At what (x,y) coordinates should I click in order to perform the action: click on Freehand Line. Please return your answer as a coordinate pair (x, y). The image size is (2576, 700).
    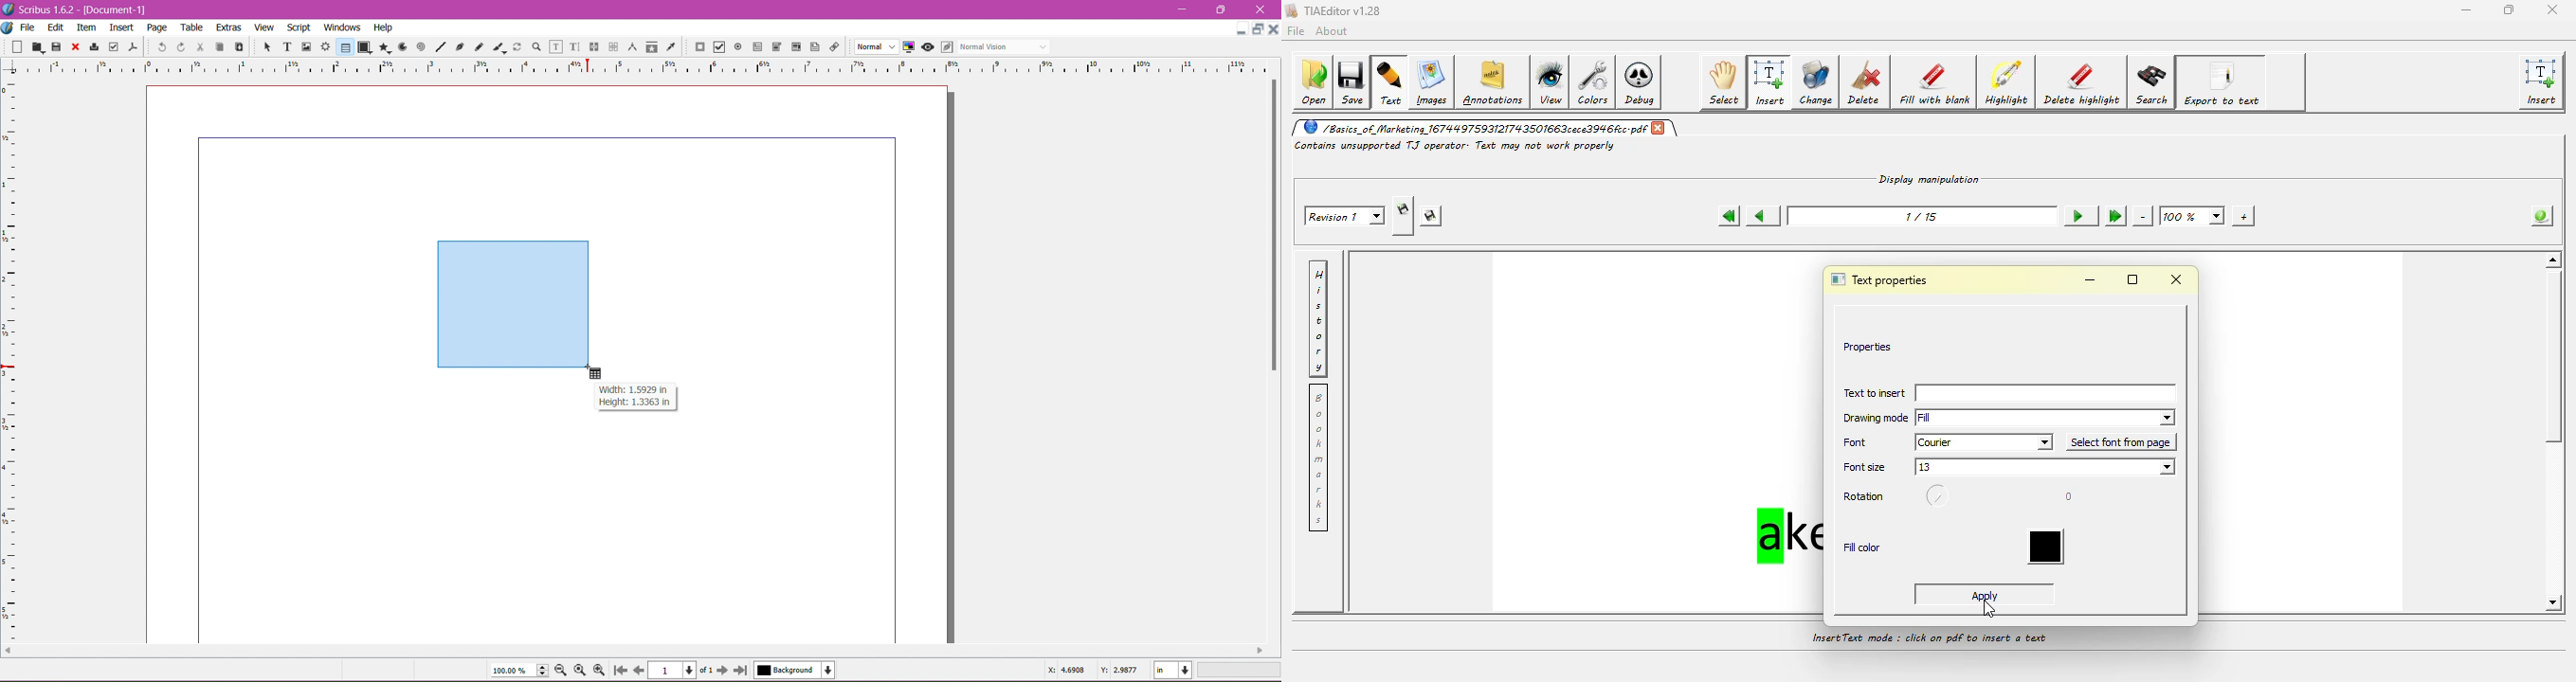
    Looking at the image, I should click on (479, 47).